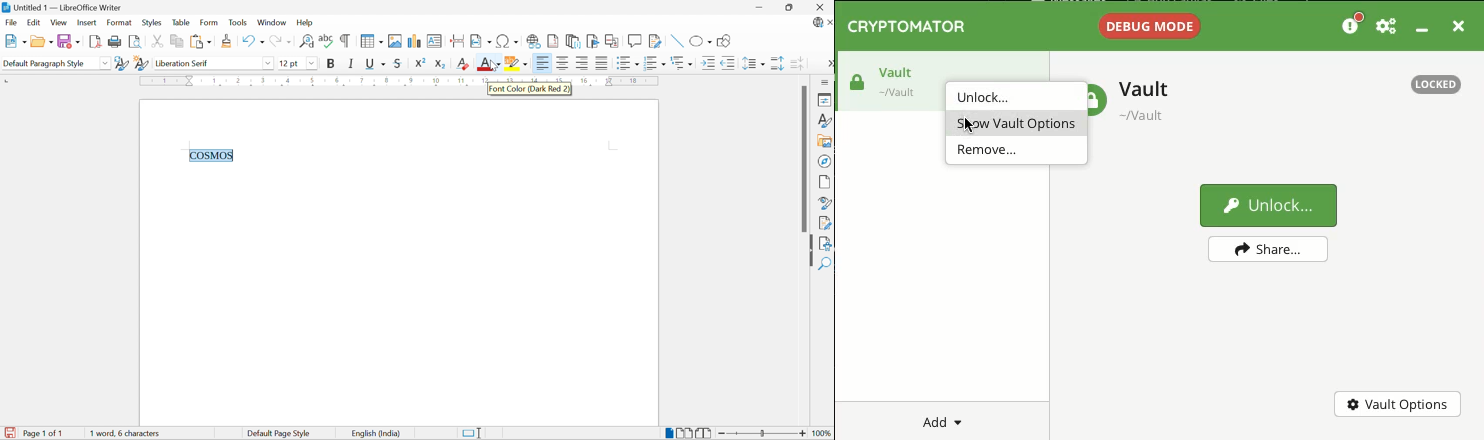 Image resolution: width=1484 pixels, height=448 pixels. Describe the element at coordinates (707, 63) in the screenshot. I see `Increase Indent` at that location.